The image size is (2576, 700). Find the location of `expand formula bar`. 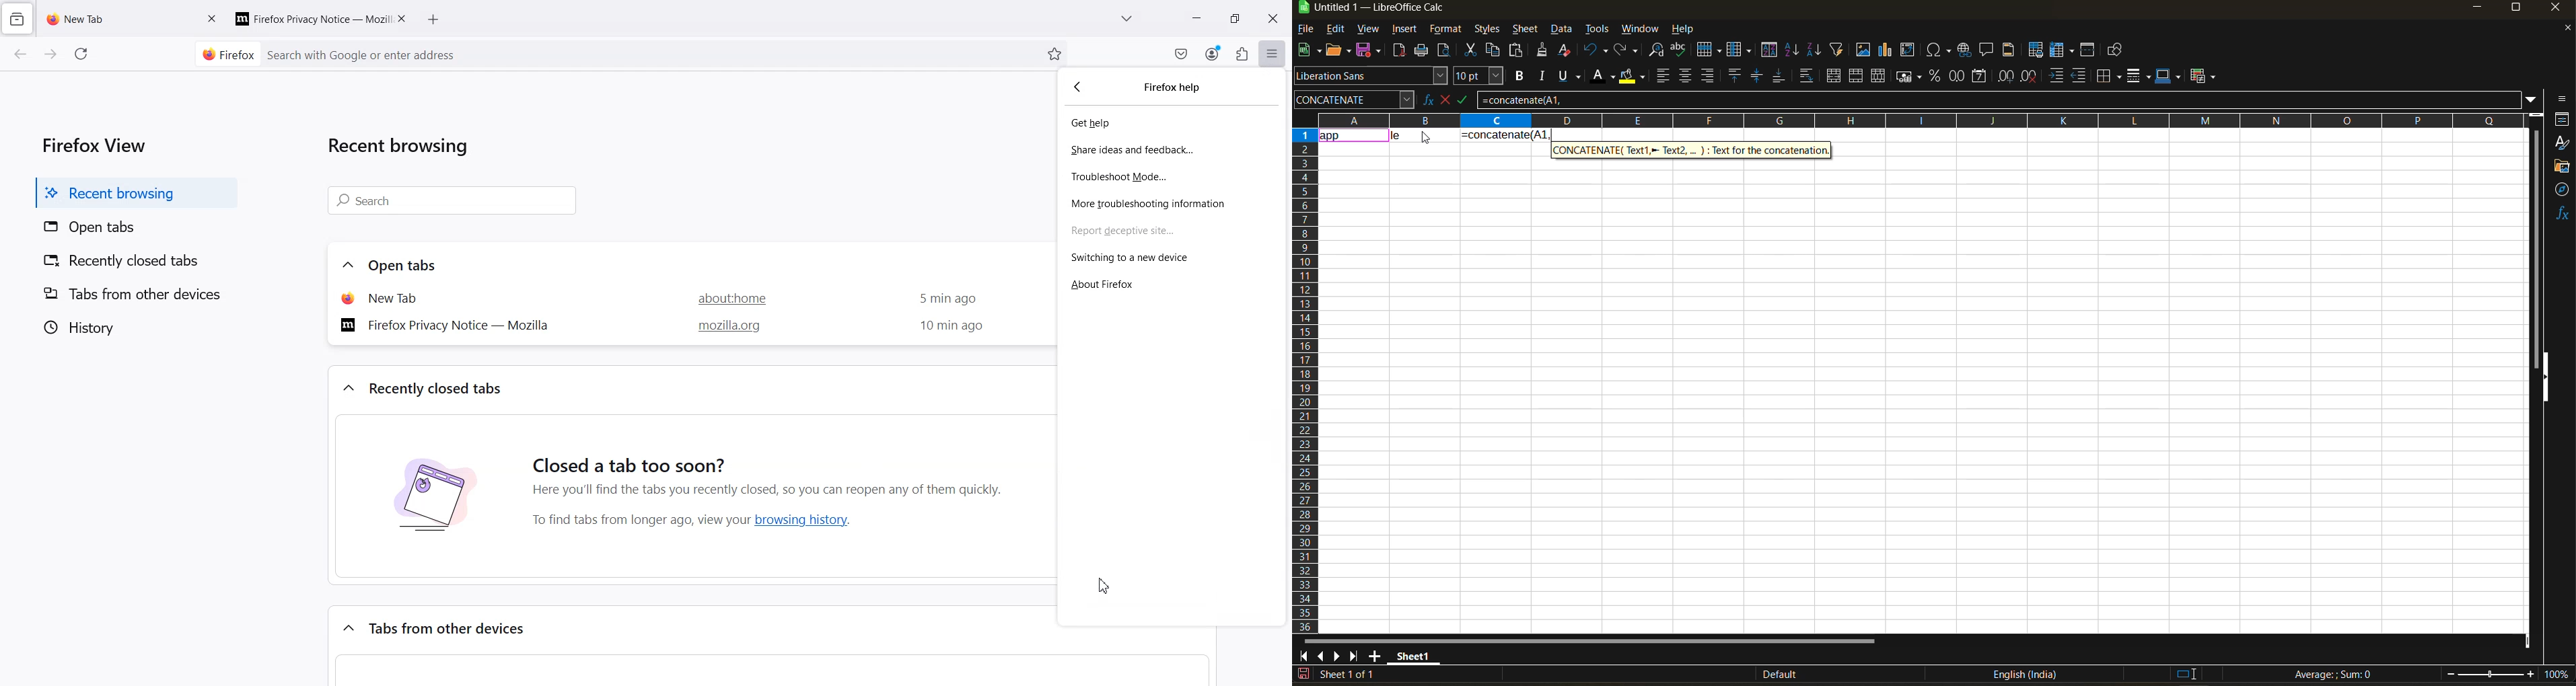

expand formula bar is located at coordinates (2532, 98).